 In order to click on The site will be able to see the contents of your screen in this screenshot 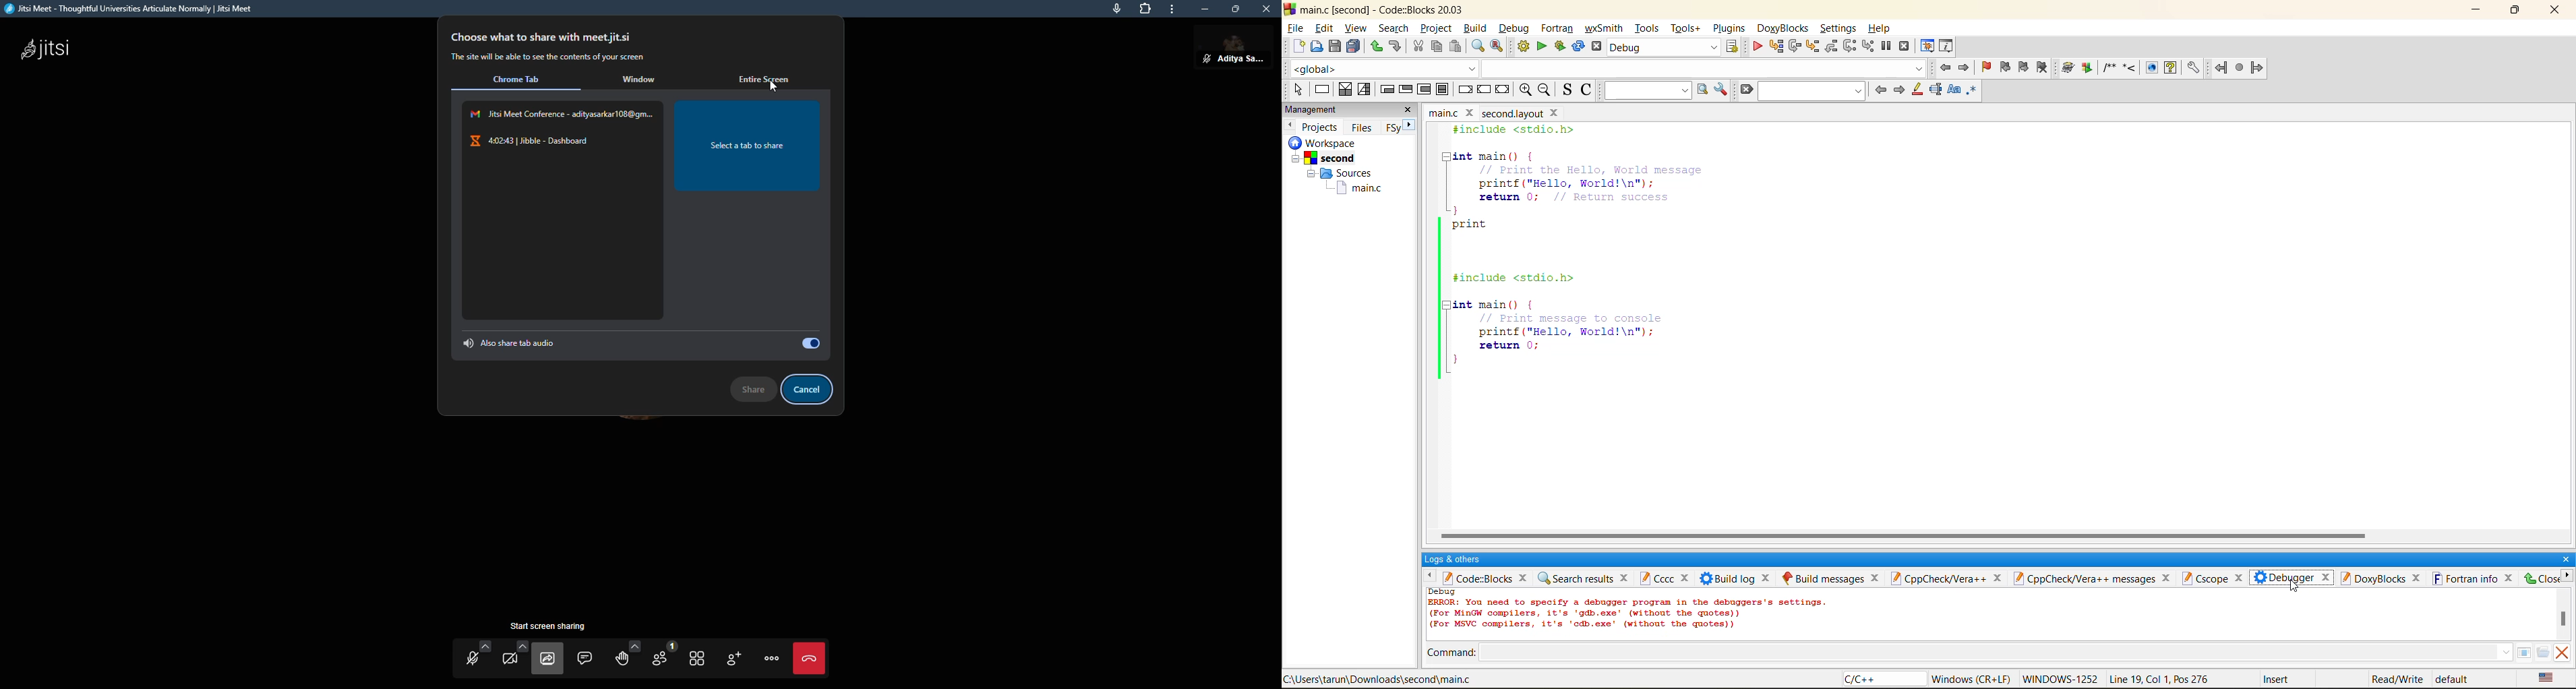, I will do `click(552, 57)`.